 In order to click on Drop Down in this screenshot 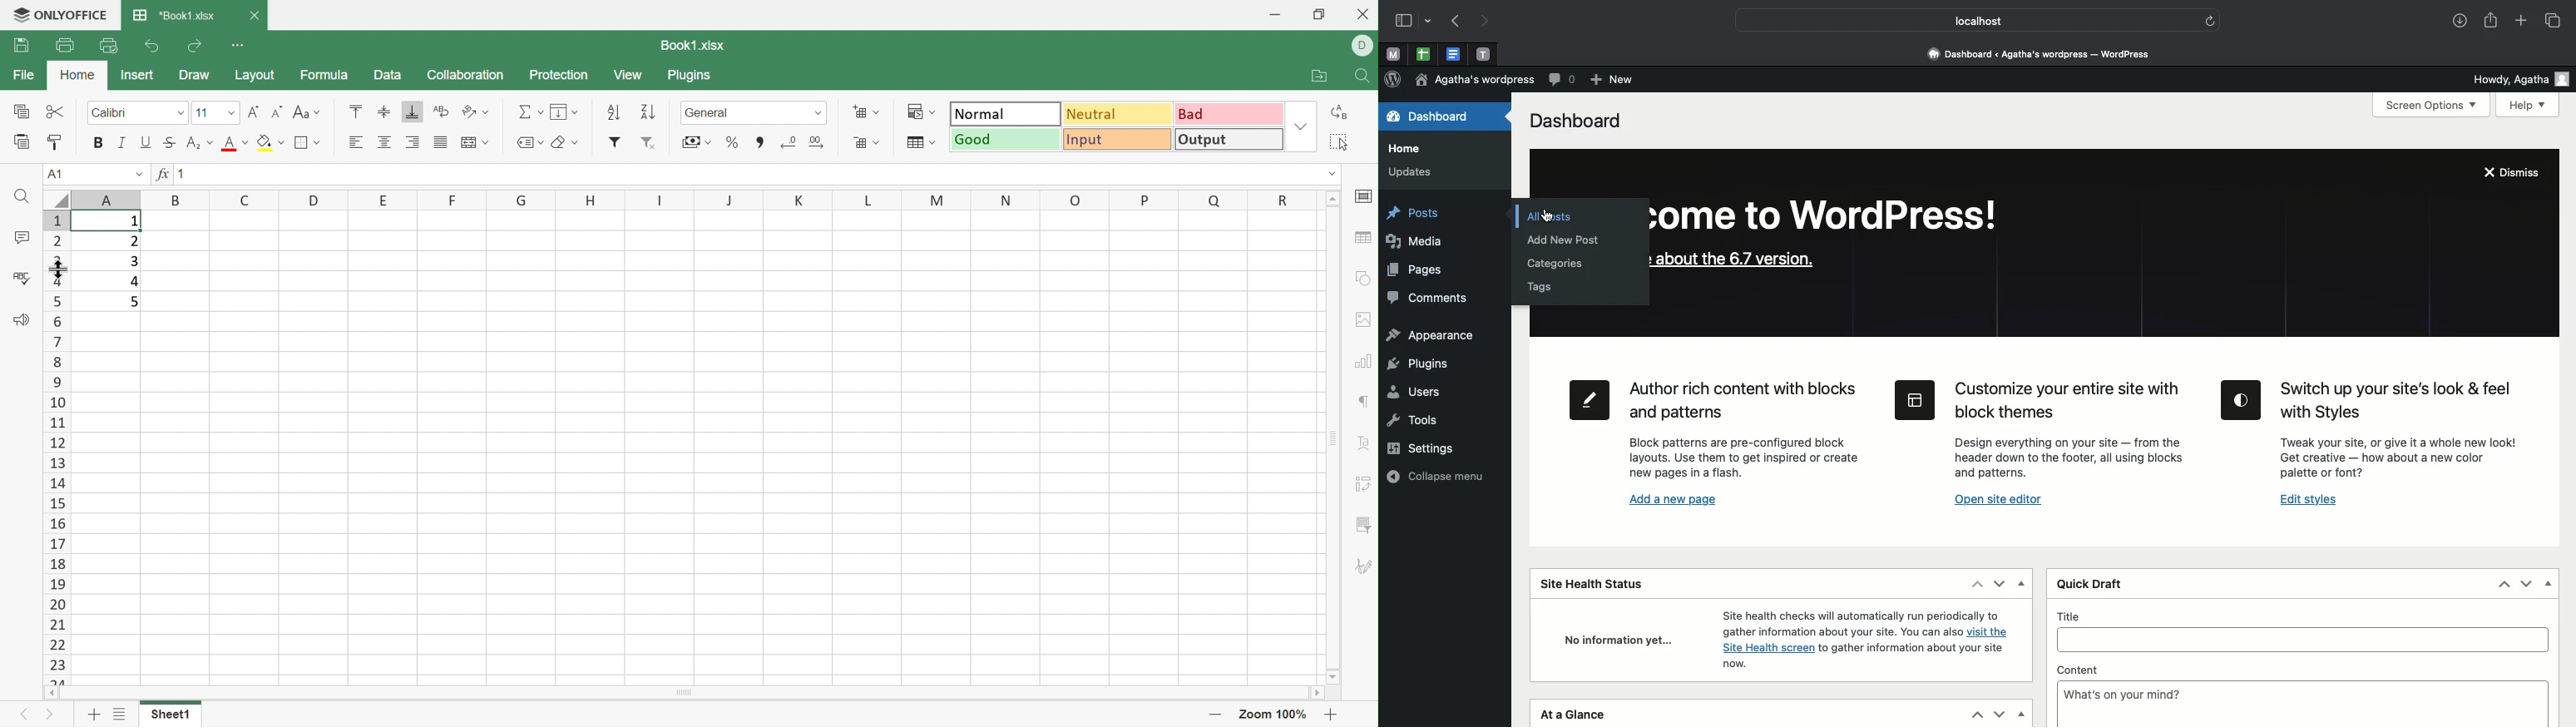, I will do `click(319, 113)`.